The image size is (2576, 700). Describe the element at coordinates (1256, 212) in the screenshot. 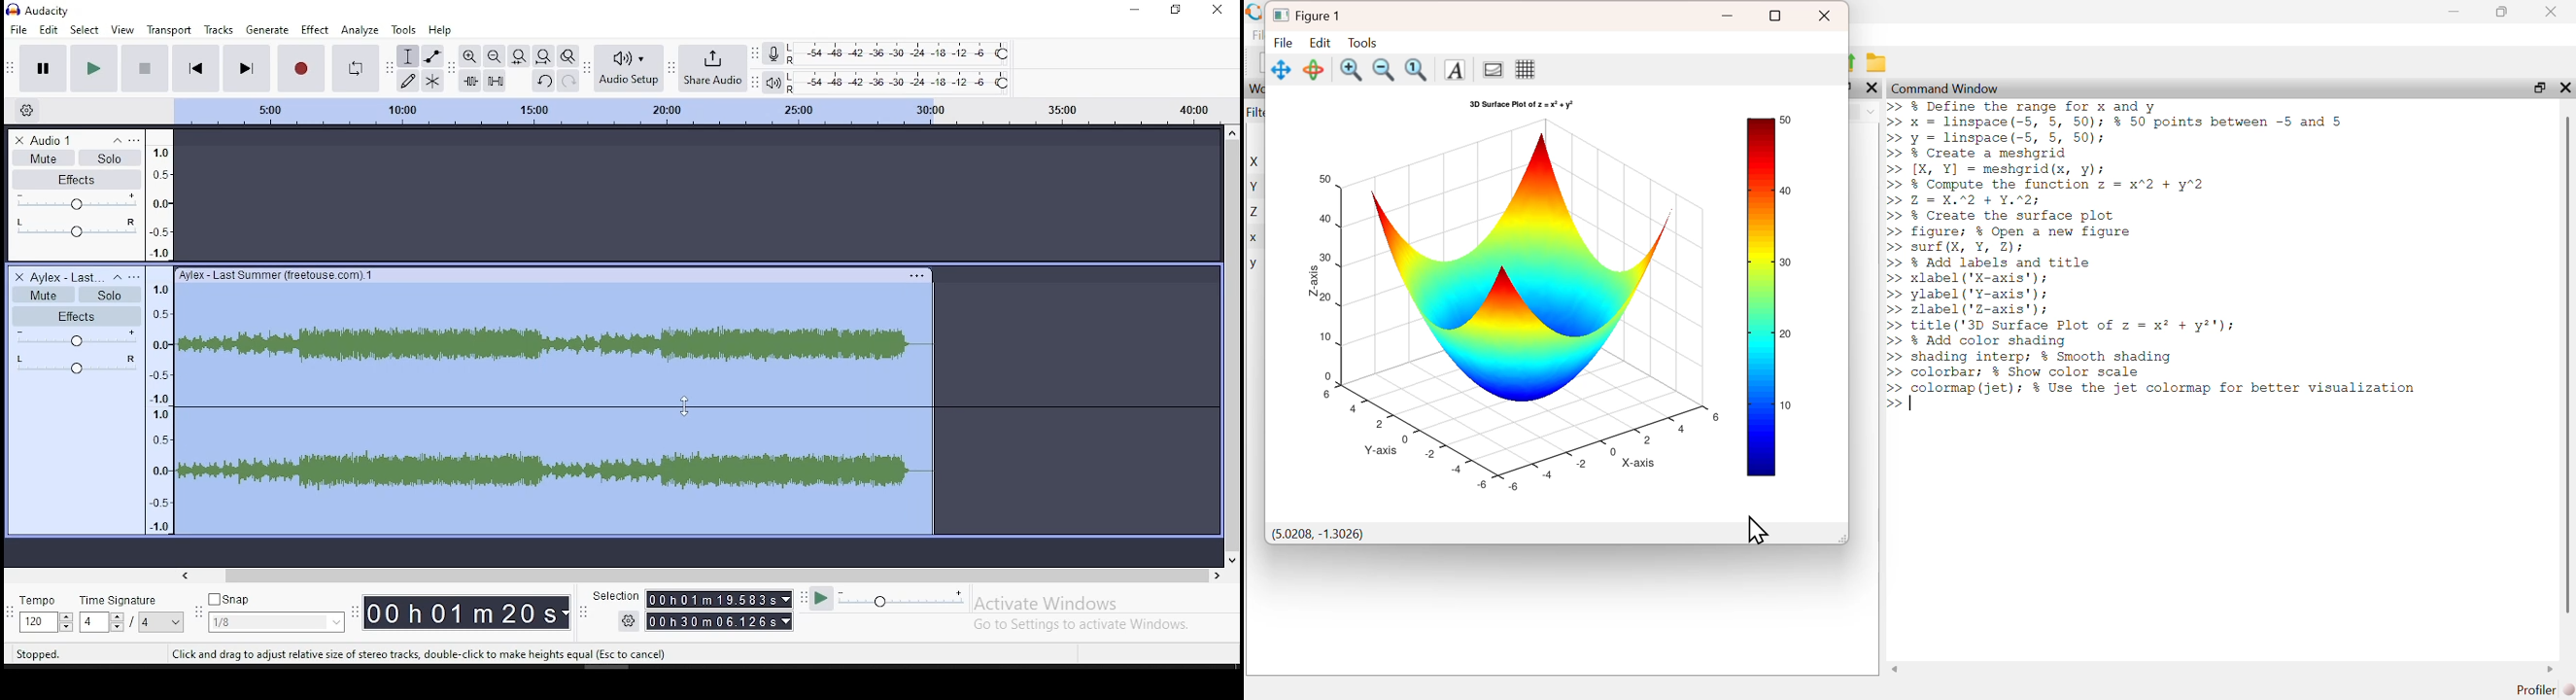

I see `Z` at that location.